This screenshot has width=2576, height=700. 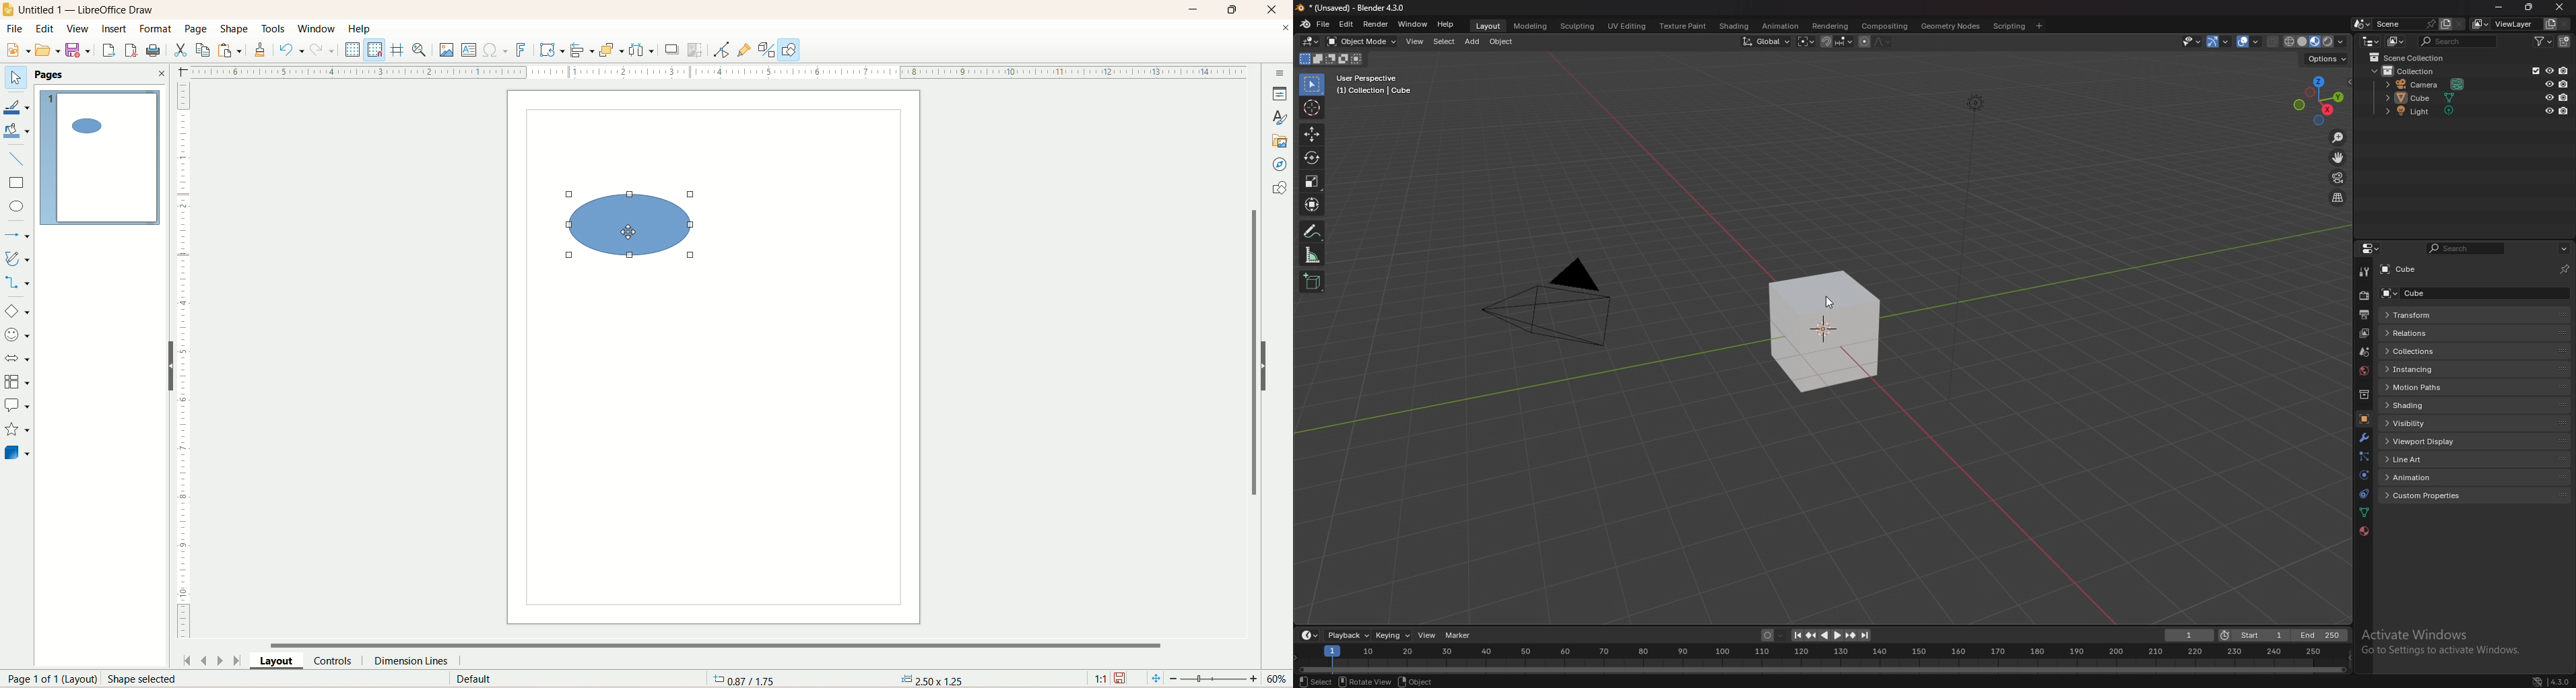 I want to click on preset viewpoint, so click(x=2319, y=101).